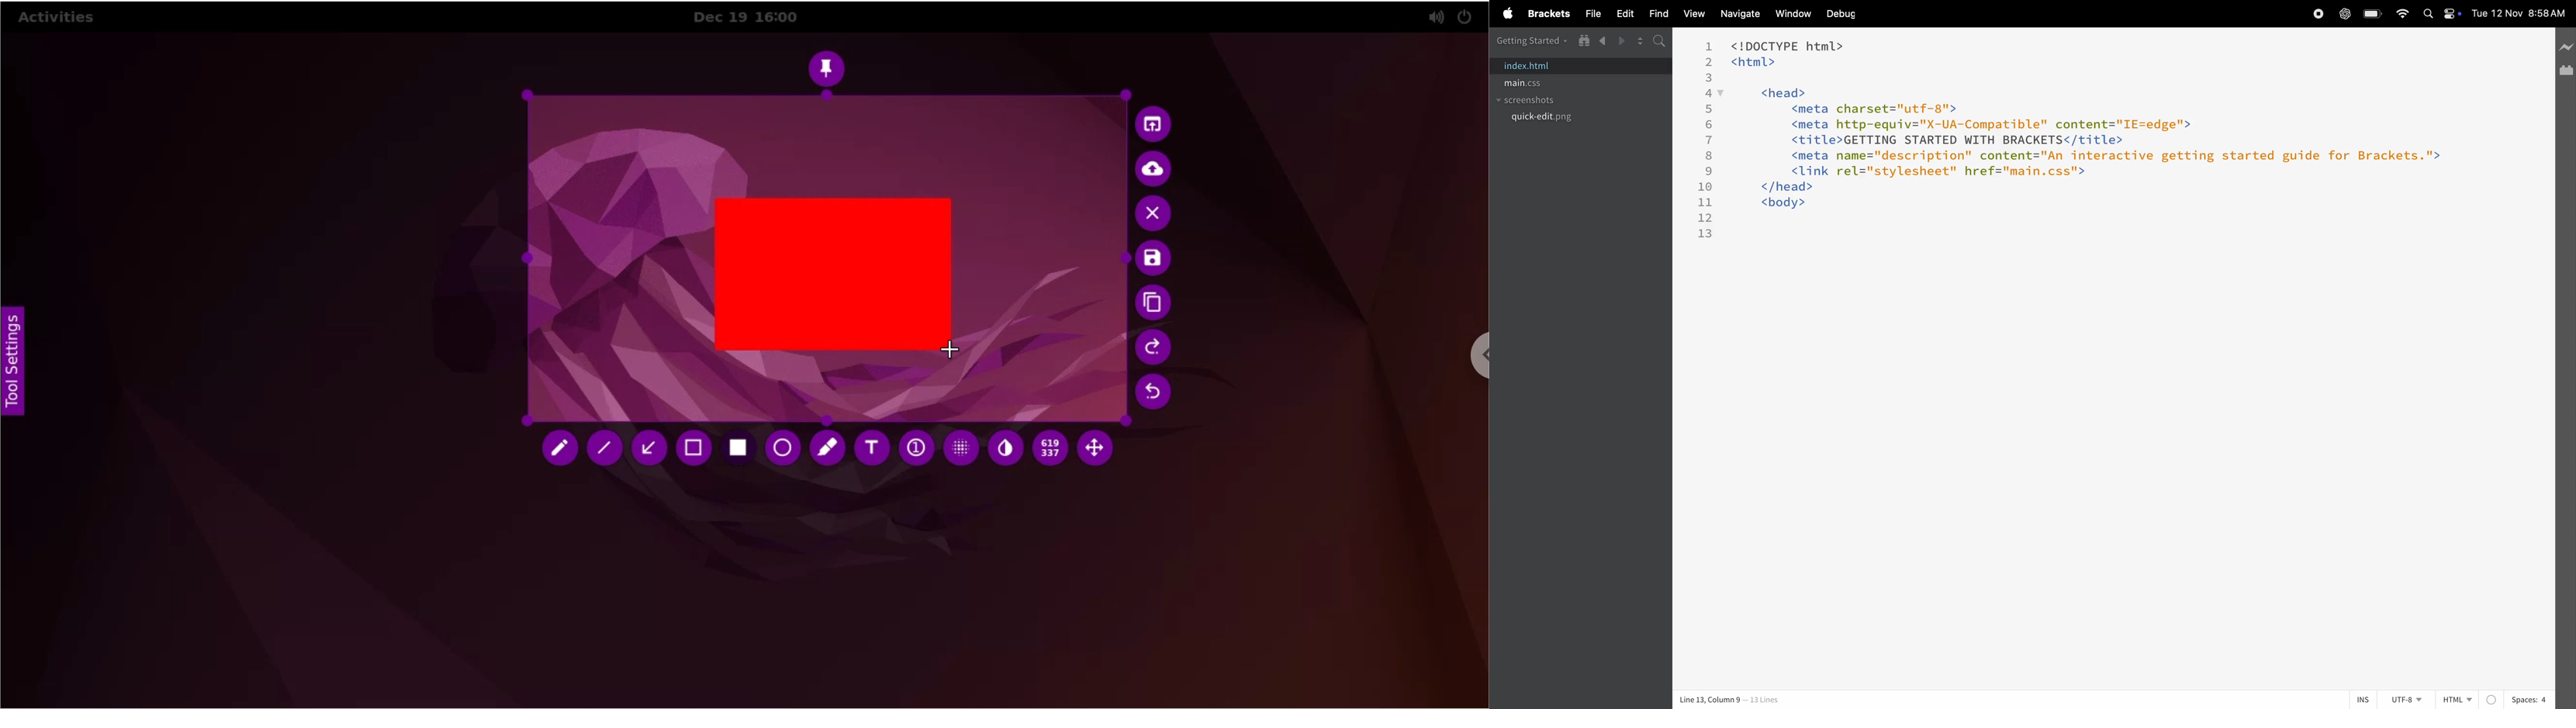  Describe the element at coordinates (1603, 41) in the screenshot. I see `backward` at that location.